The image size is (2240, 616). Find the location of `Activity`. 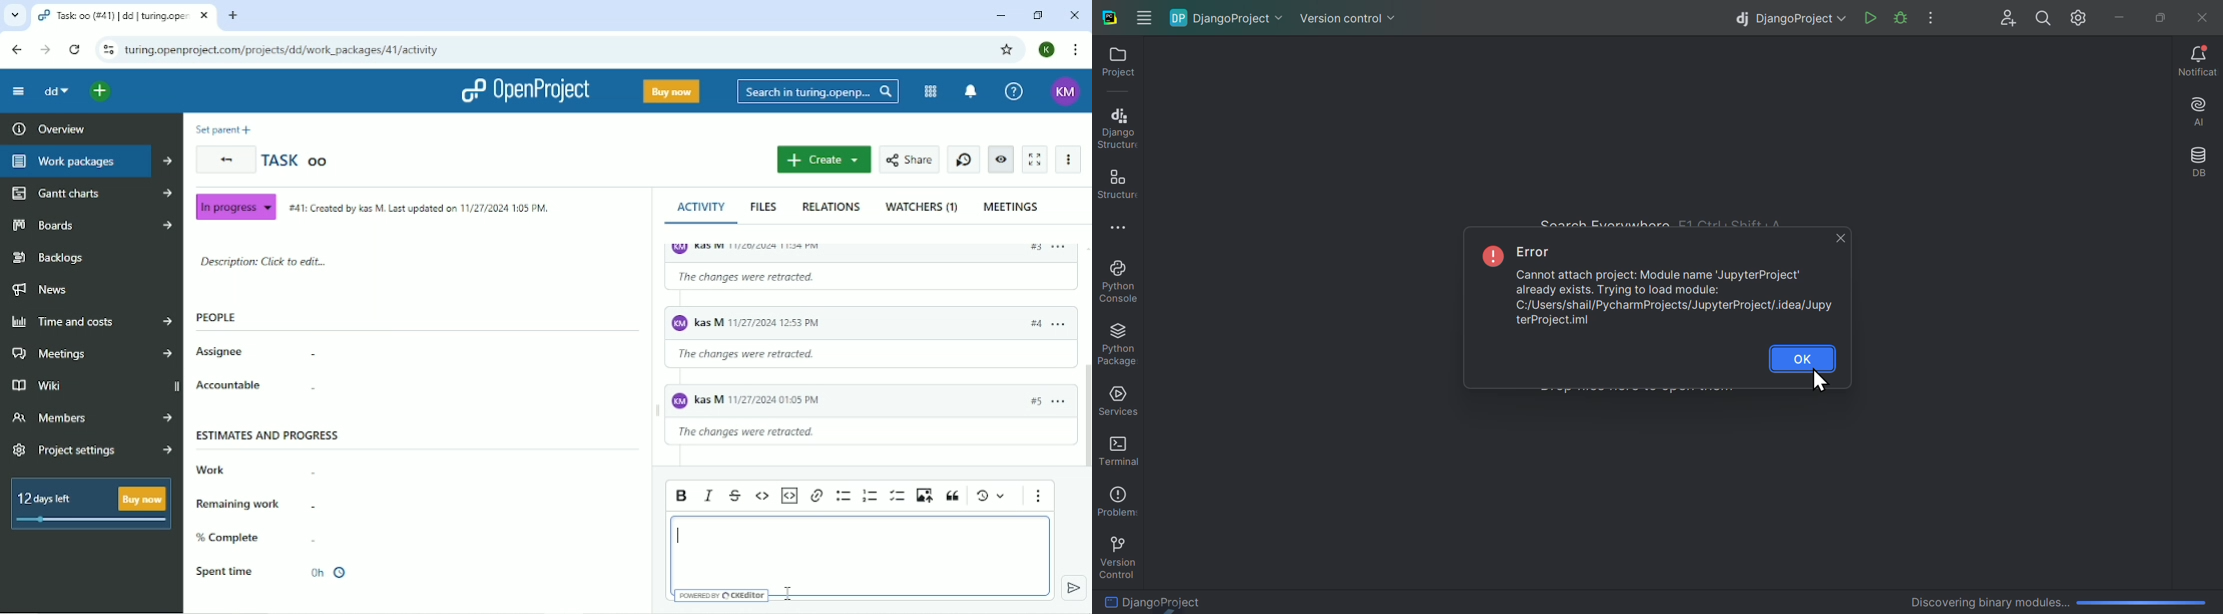

Activity is located at coordinates (705, 207).